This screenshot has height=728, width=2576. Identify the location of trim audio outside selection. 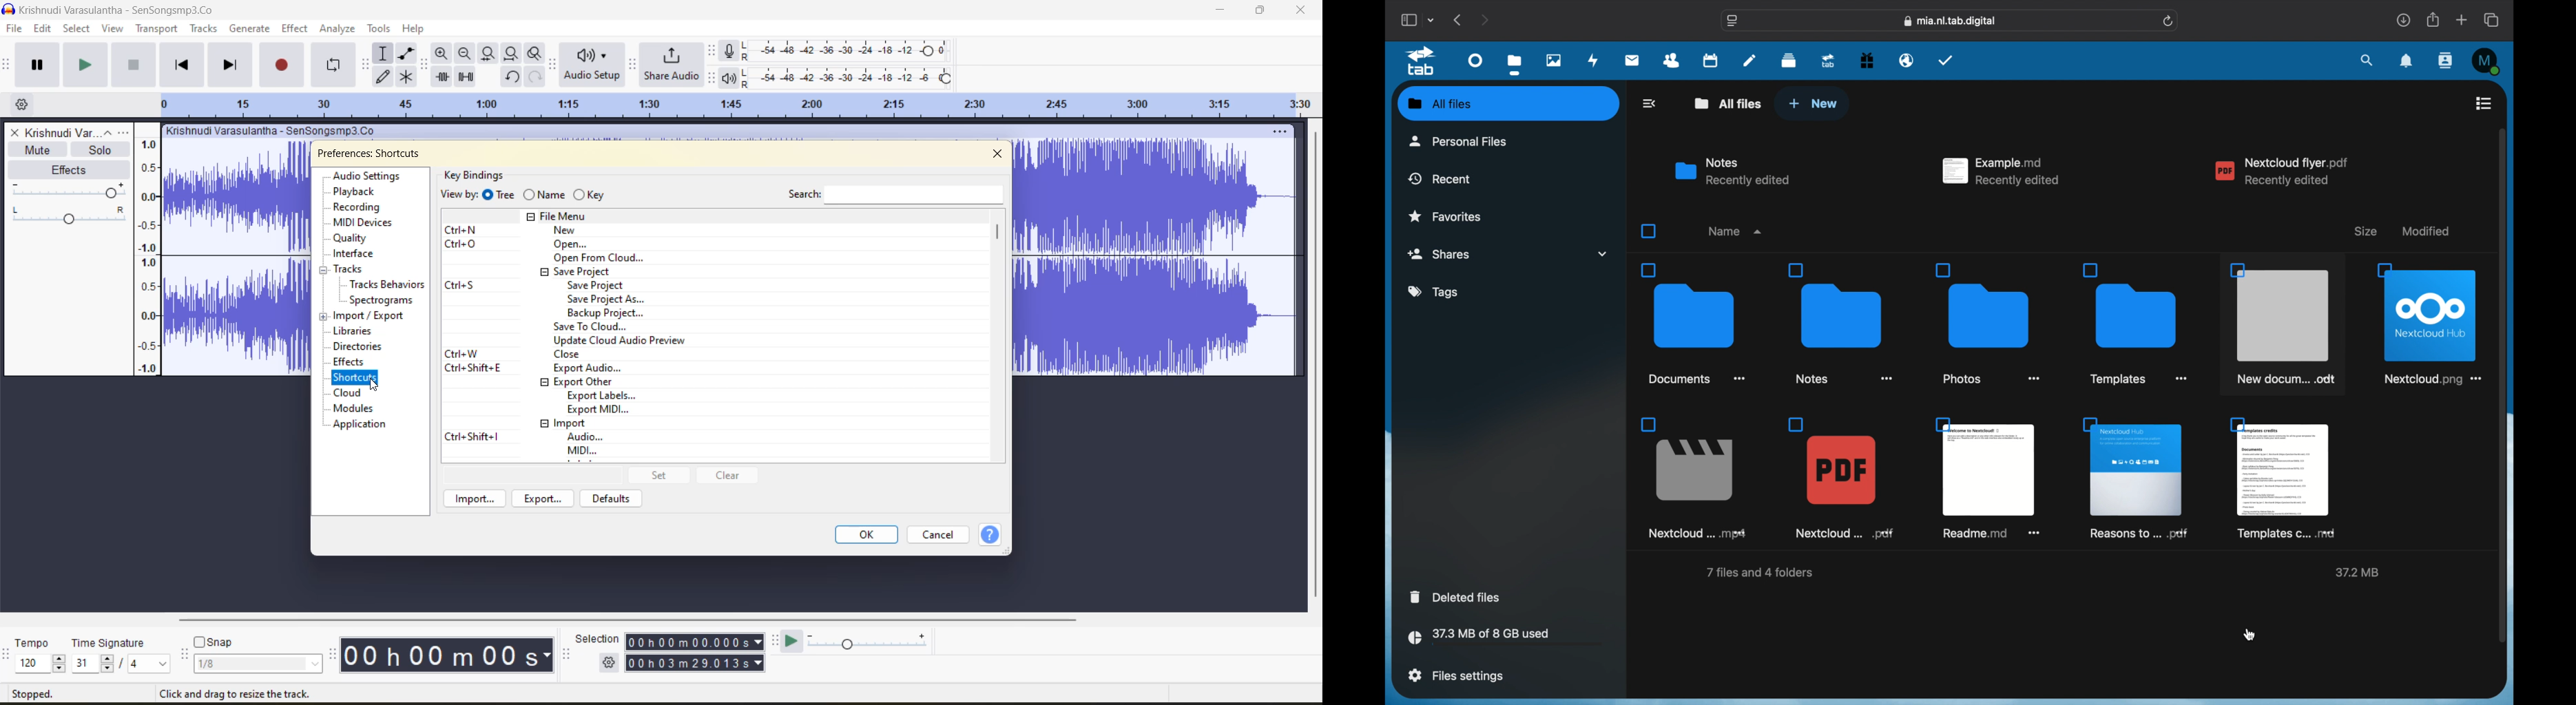
(442, 78).